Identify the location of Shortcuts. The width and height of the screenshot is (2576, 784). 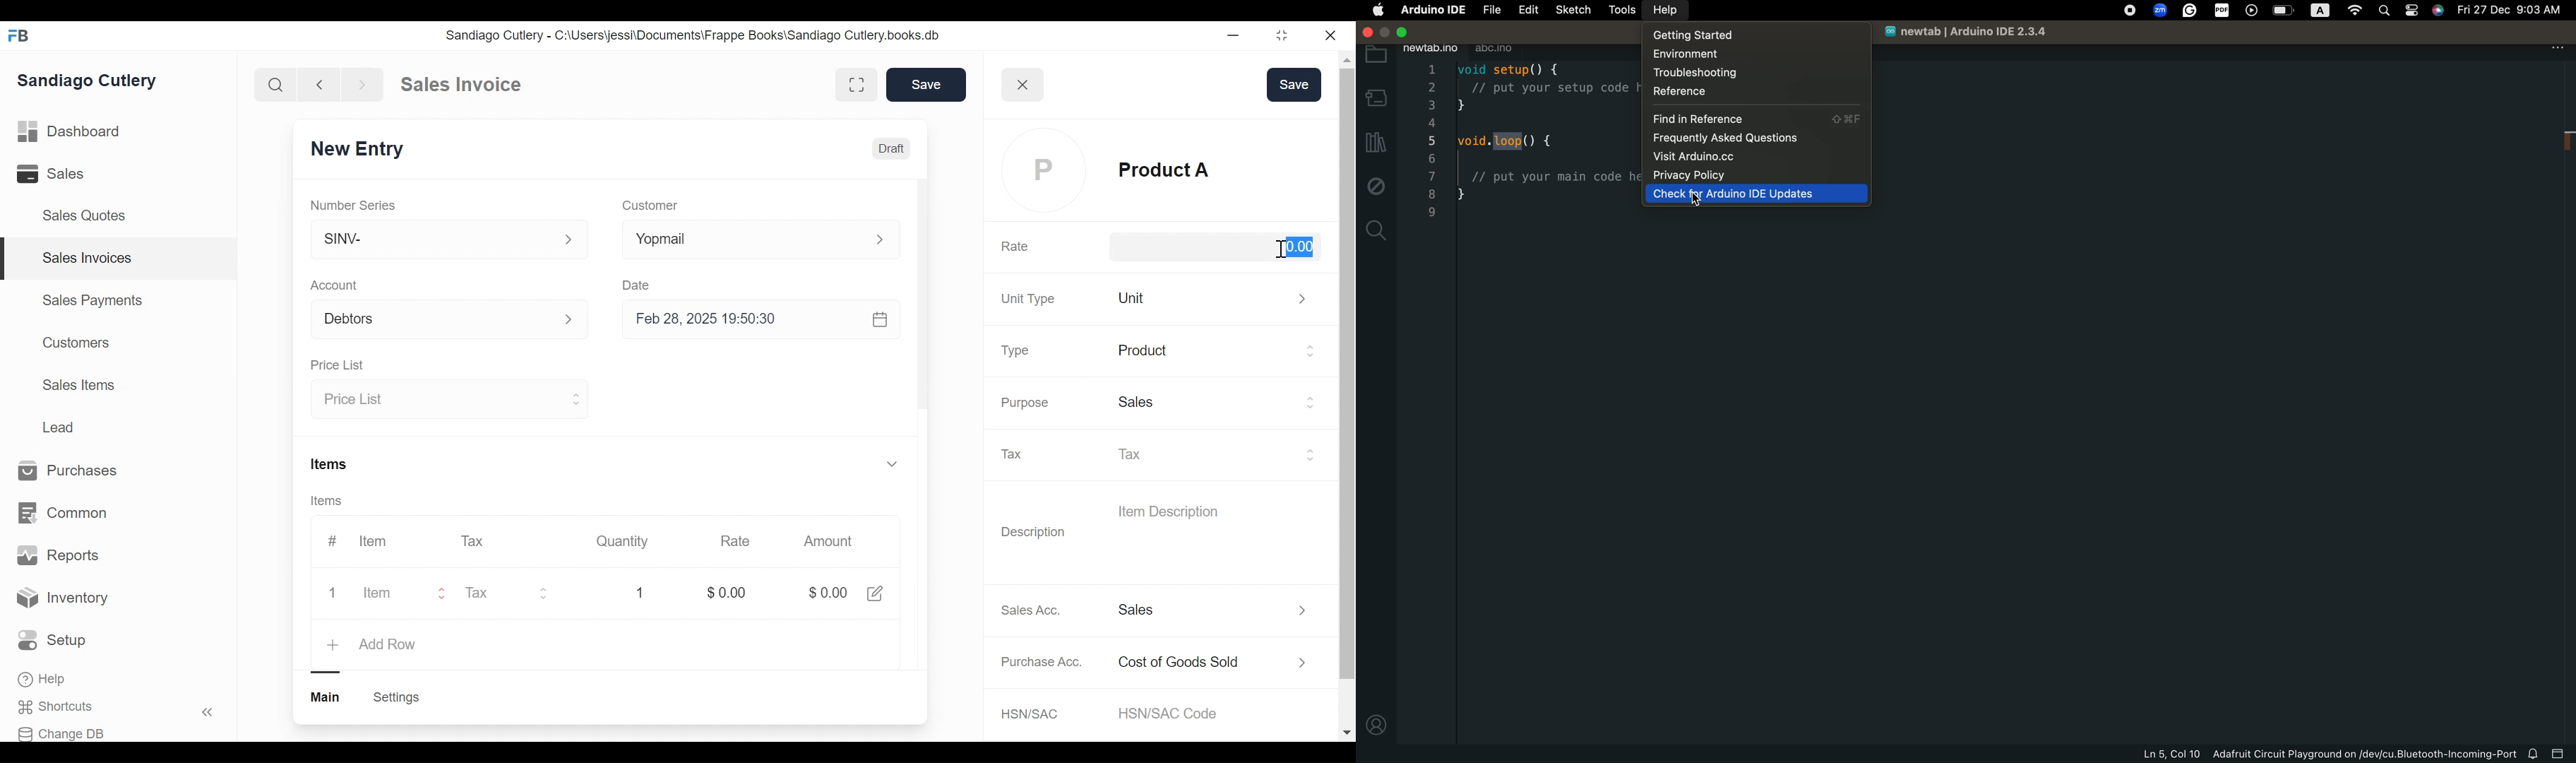
(61, 707).